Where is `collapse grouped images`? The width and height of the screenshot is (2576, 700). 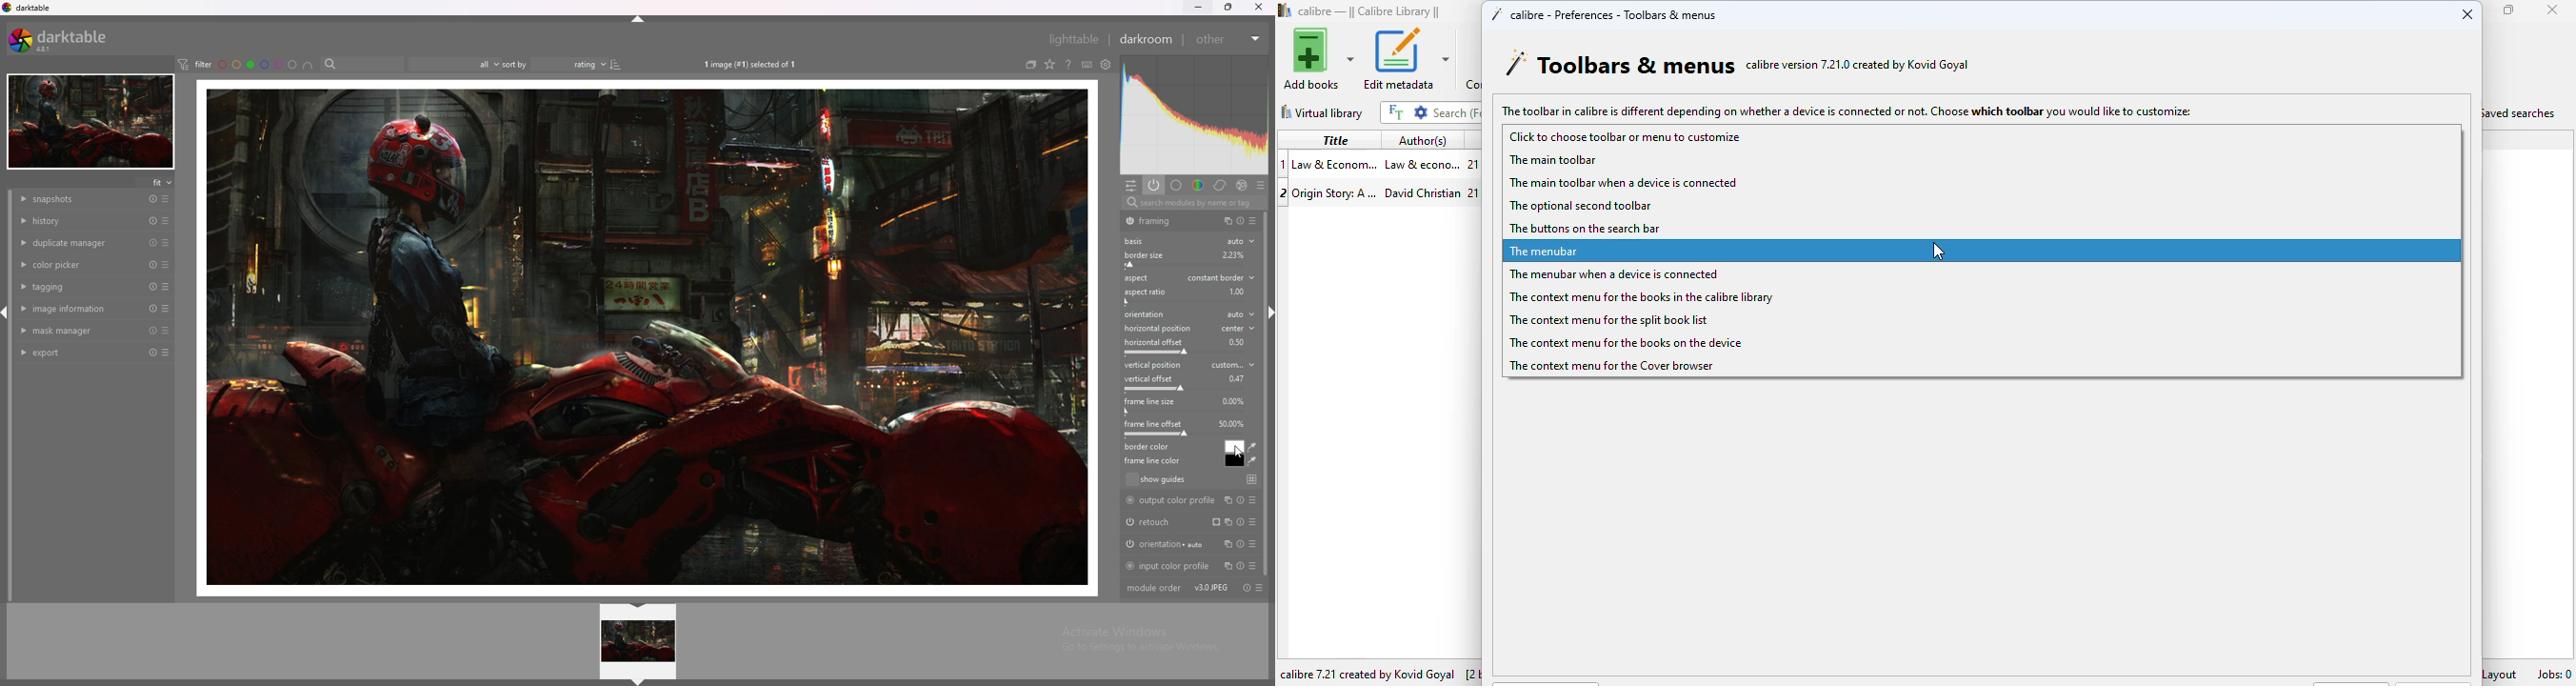 collapse grouped images is located at coordinates (1031, 65).